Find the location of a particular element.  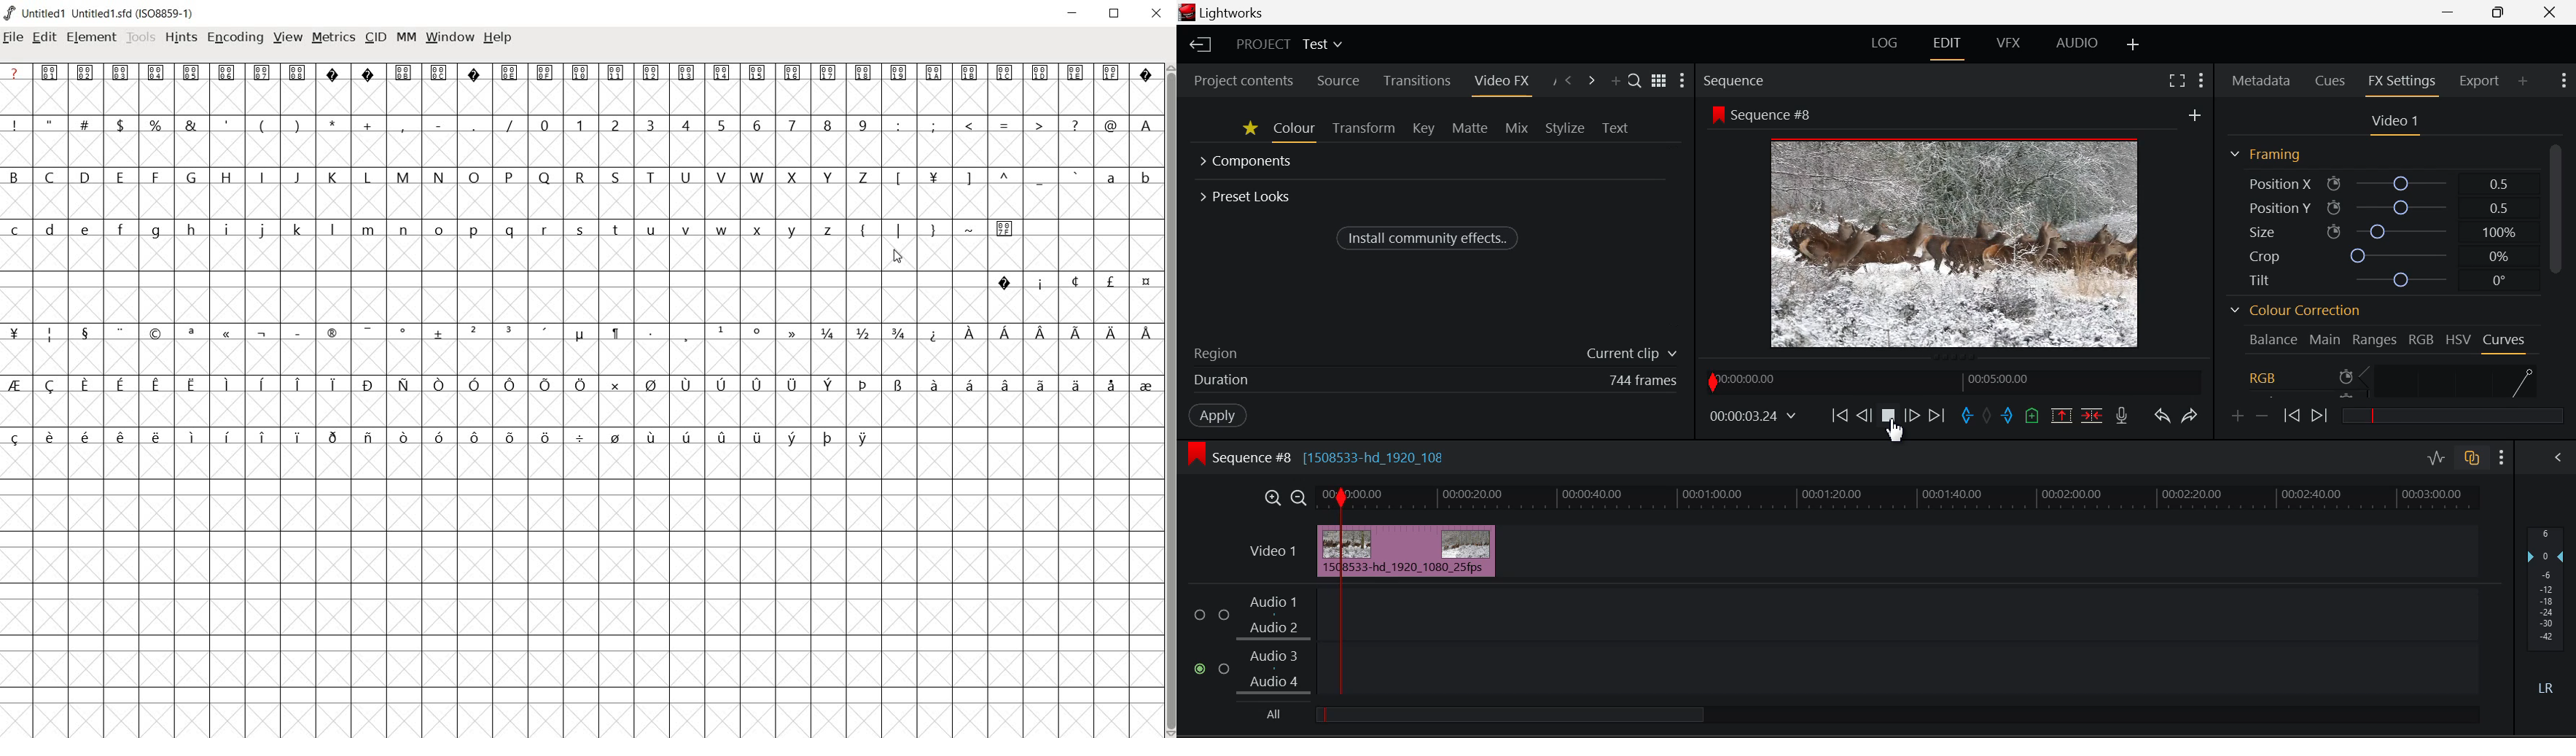

Region is located at coordinates (1434, 352).